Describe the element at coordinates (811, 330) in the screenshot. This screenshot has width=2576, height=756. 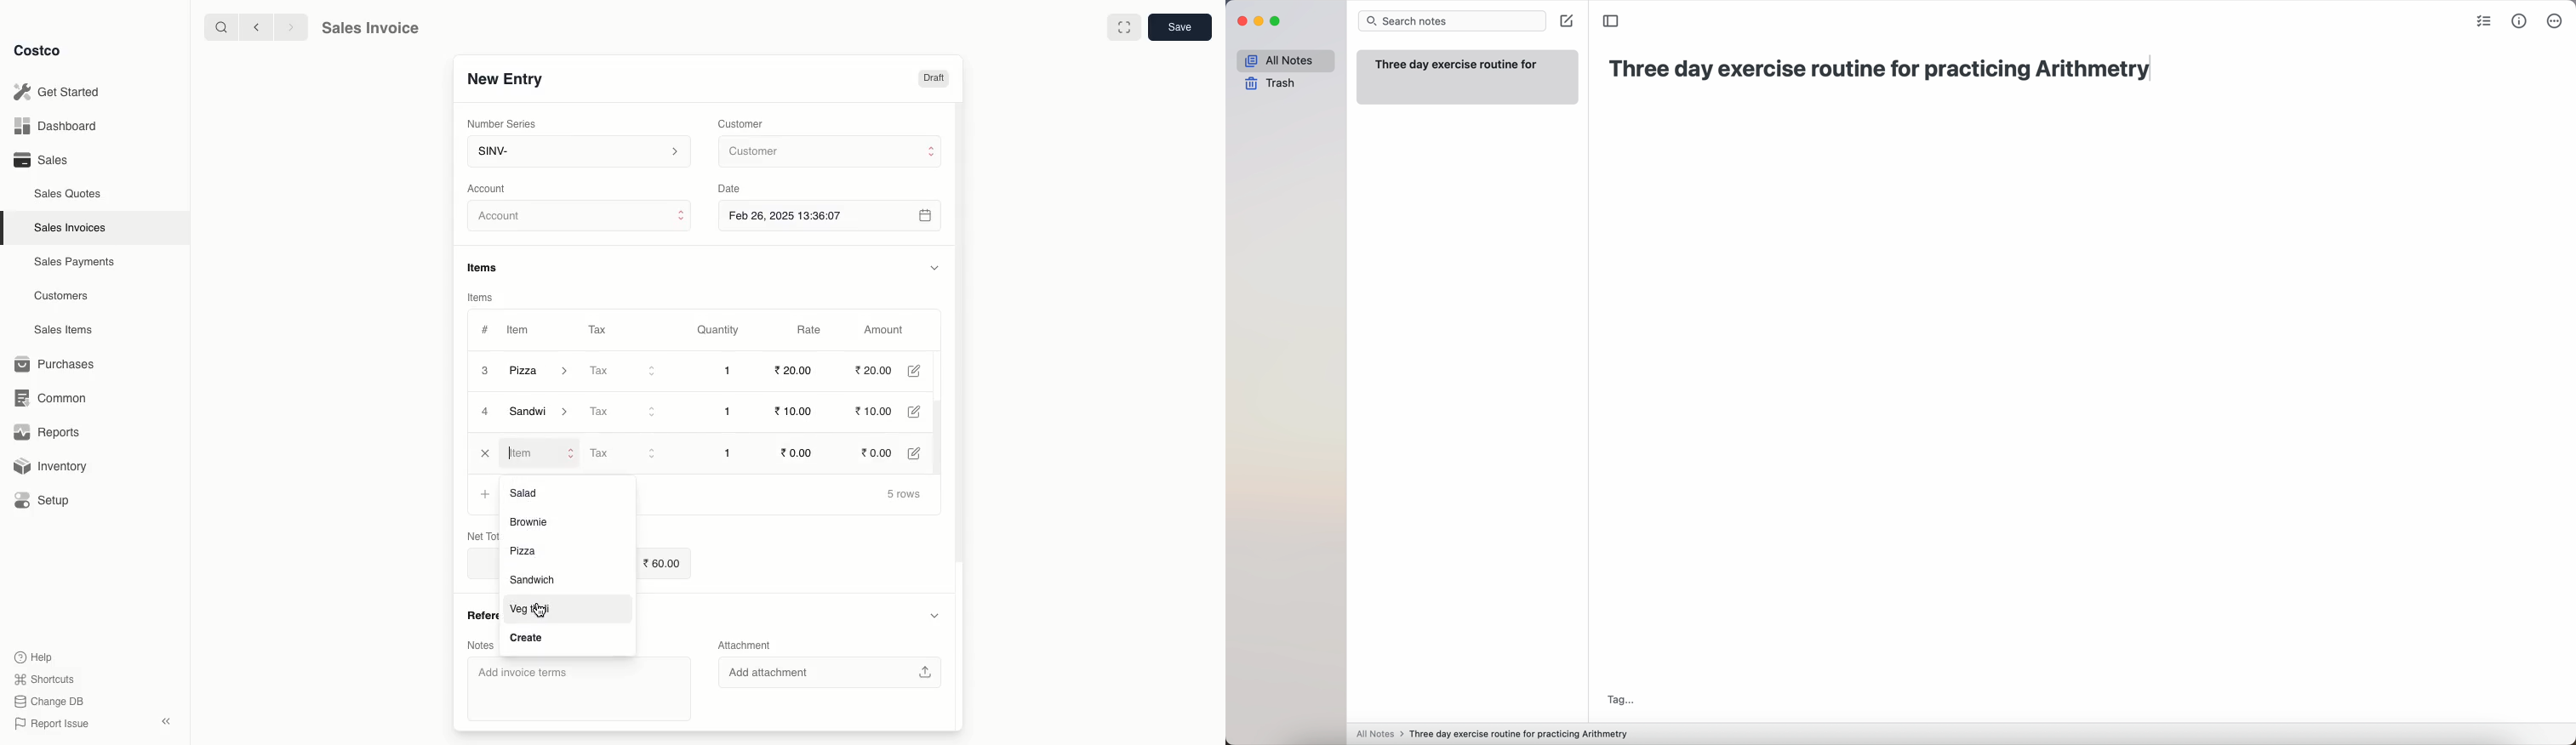
I see `Rate` at that location.